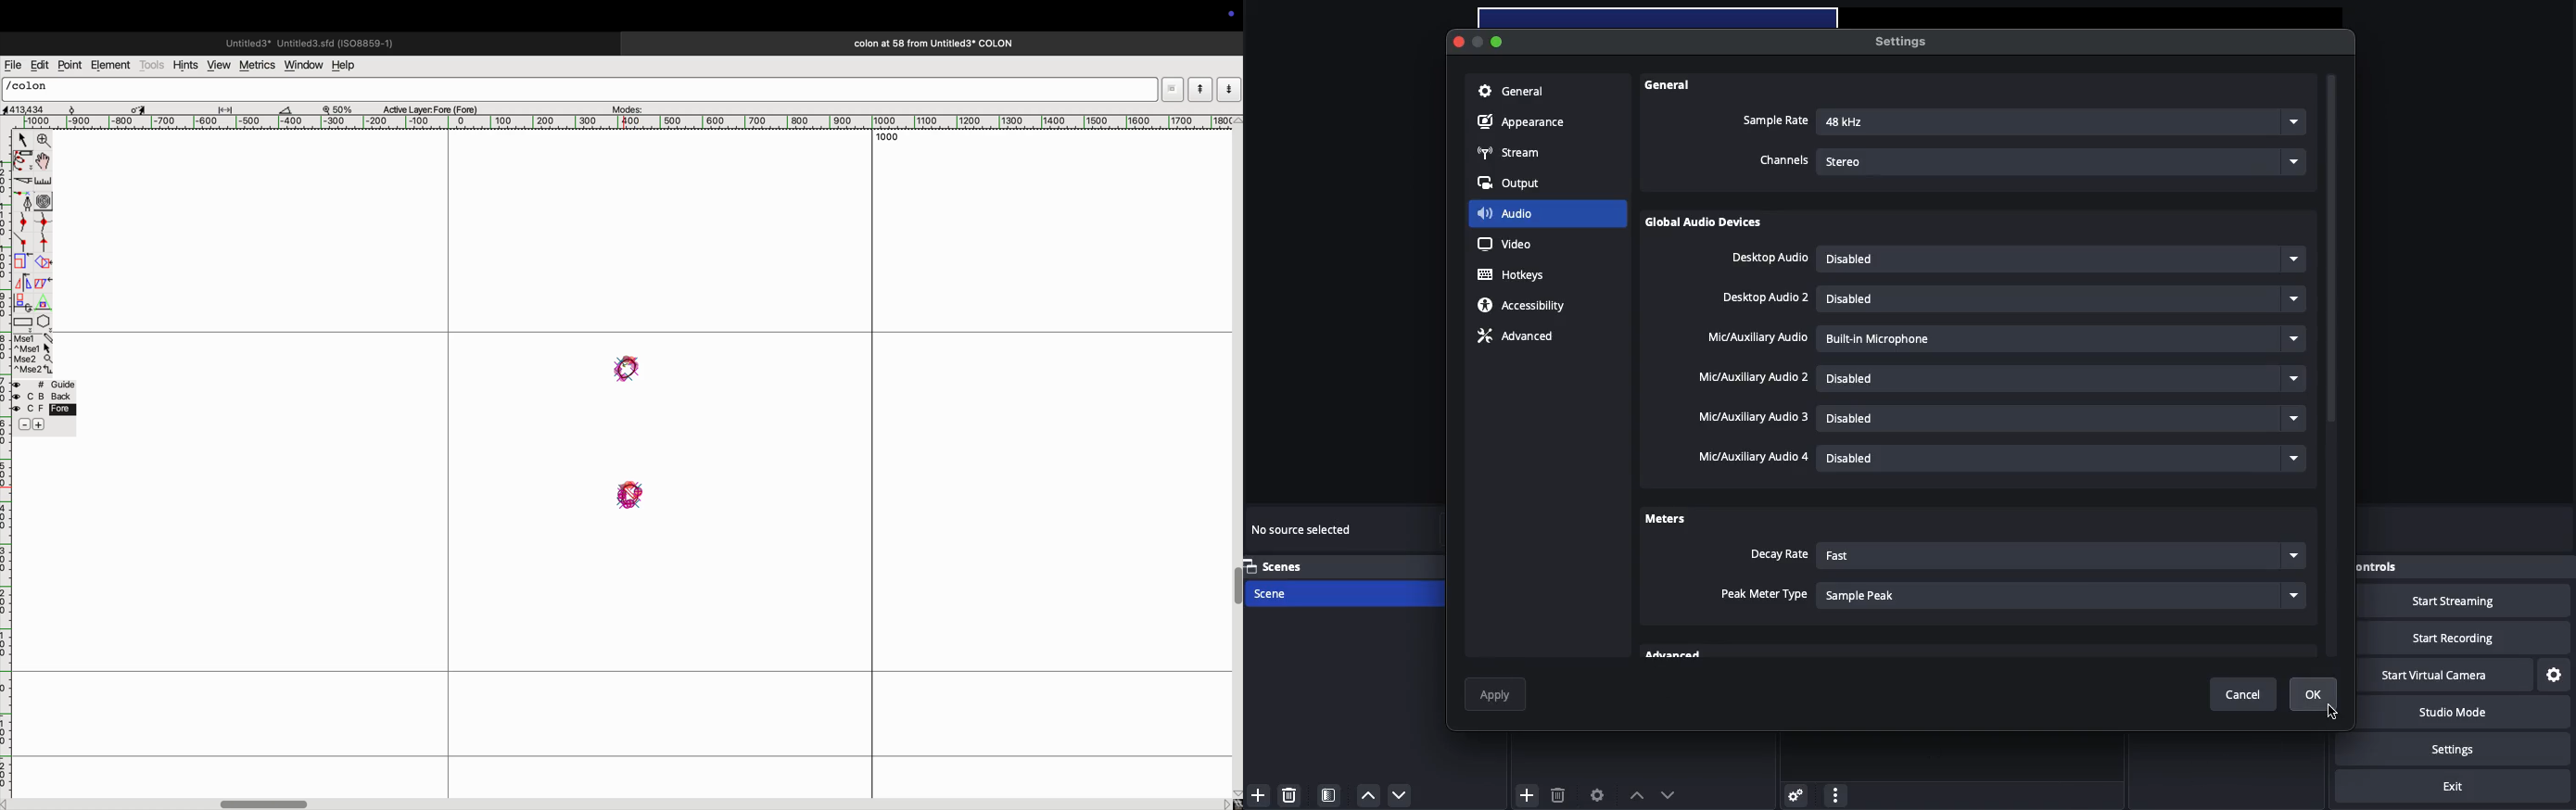  I want to click on tools, so click(153, 65).